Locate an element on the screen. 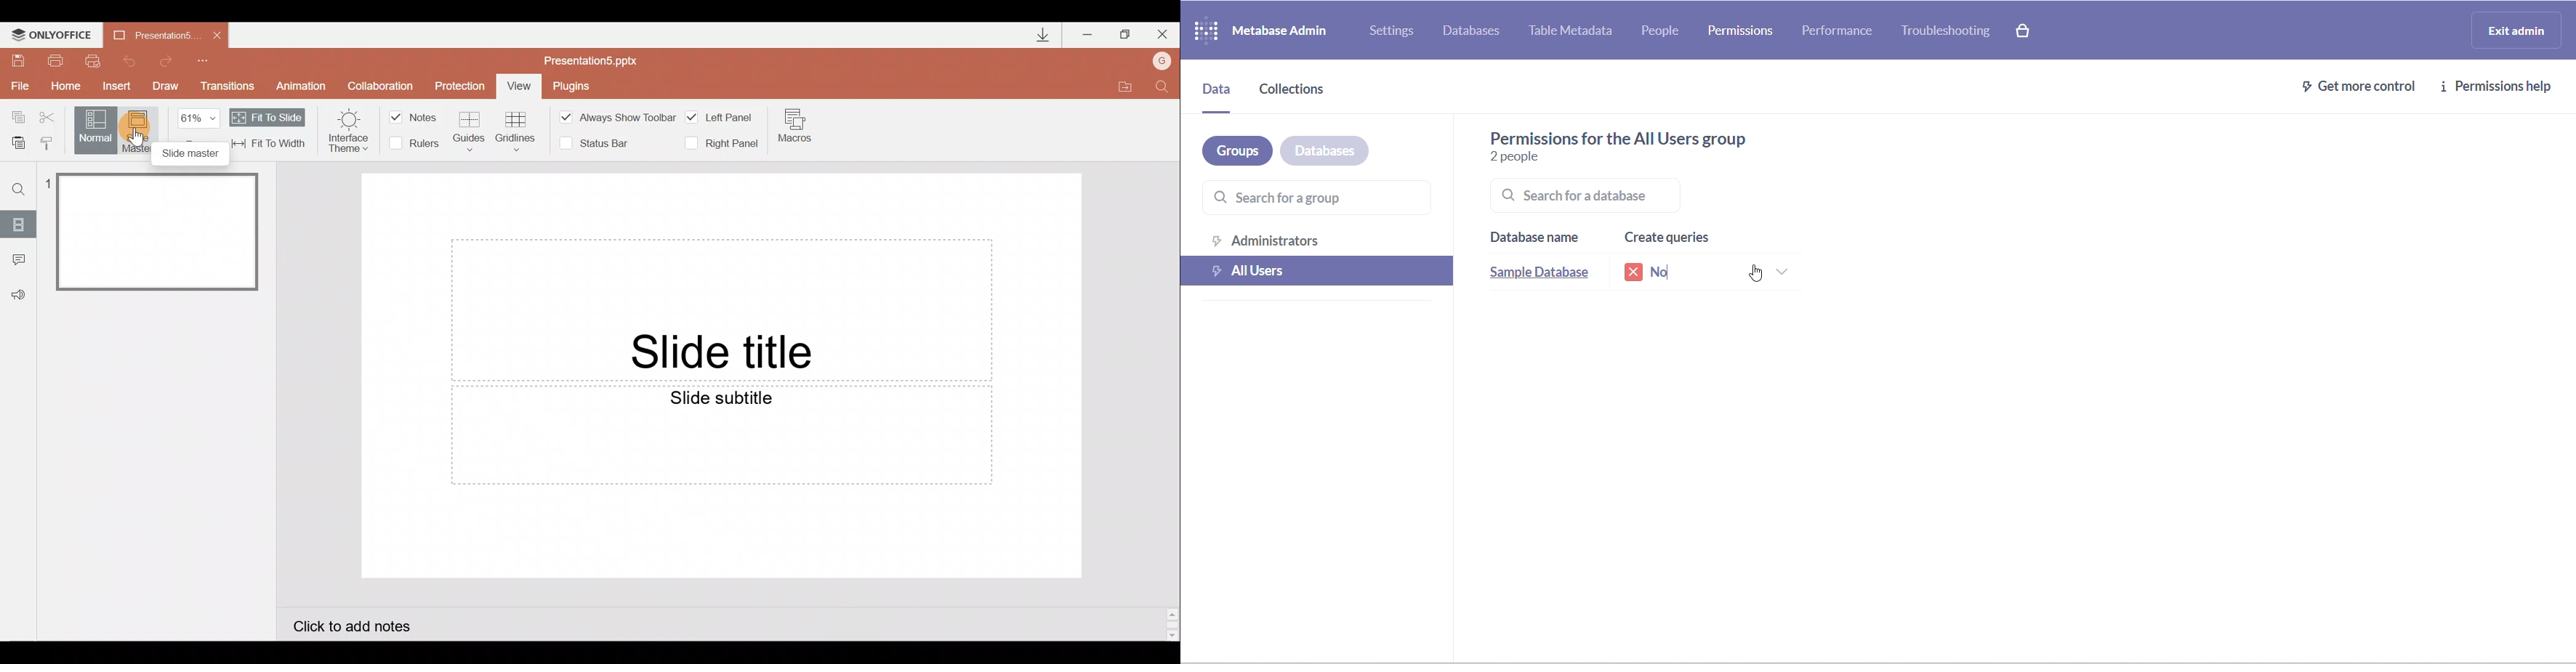 The image size is (2576, 672). Left panel is located at coordinates (726, 113).